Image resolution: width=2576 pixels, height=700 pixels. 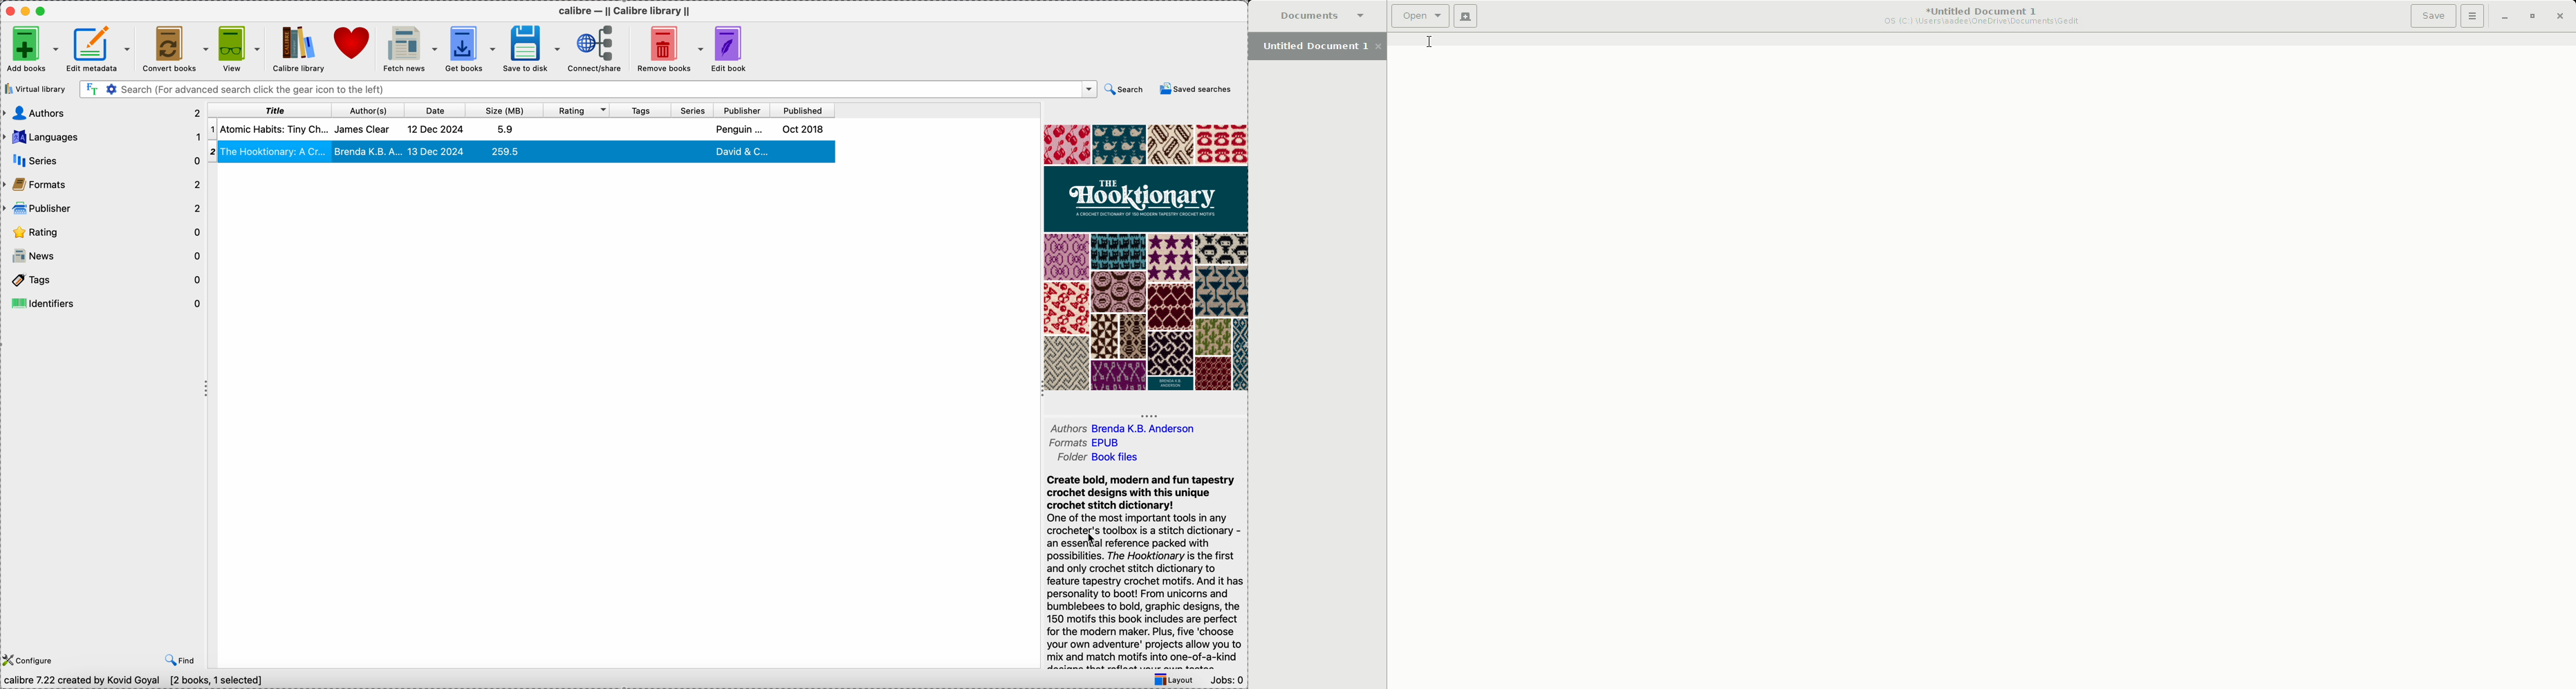 What do you see at coordinates (1323, 48) in the screenshot?
I see `Untitled Document 1` at bounding box center [1323, 48].